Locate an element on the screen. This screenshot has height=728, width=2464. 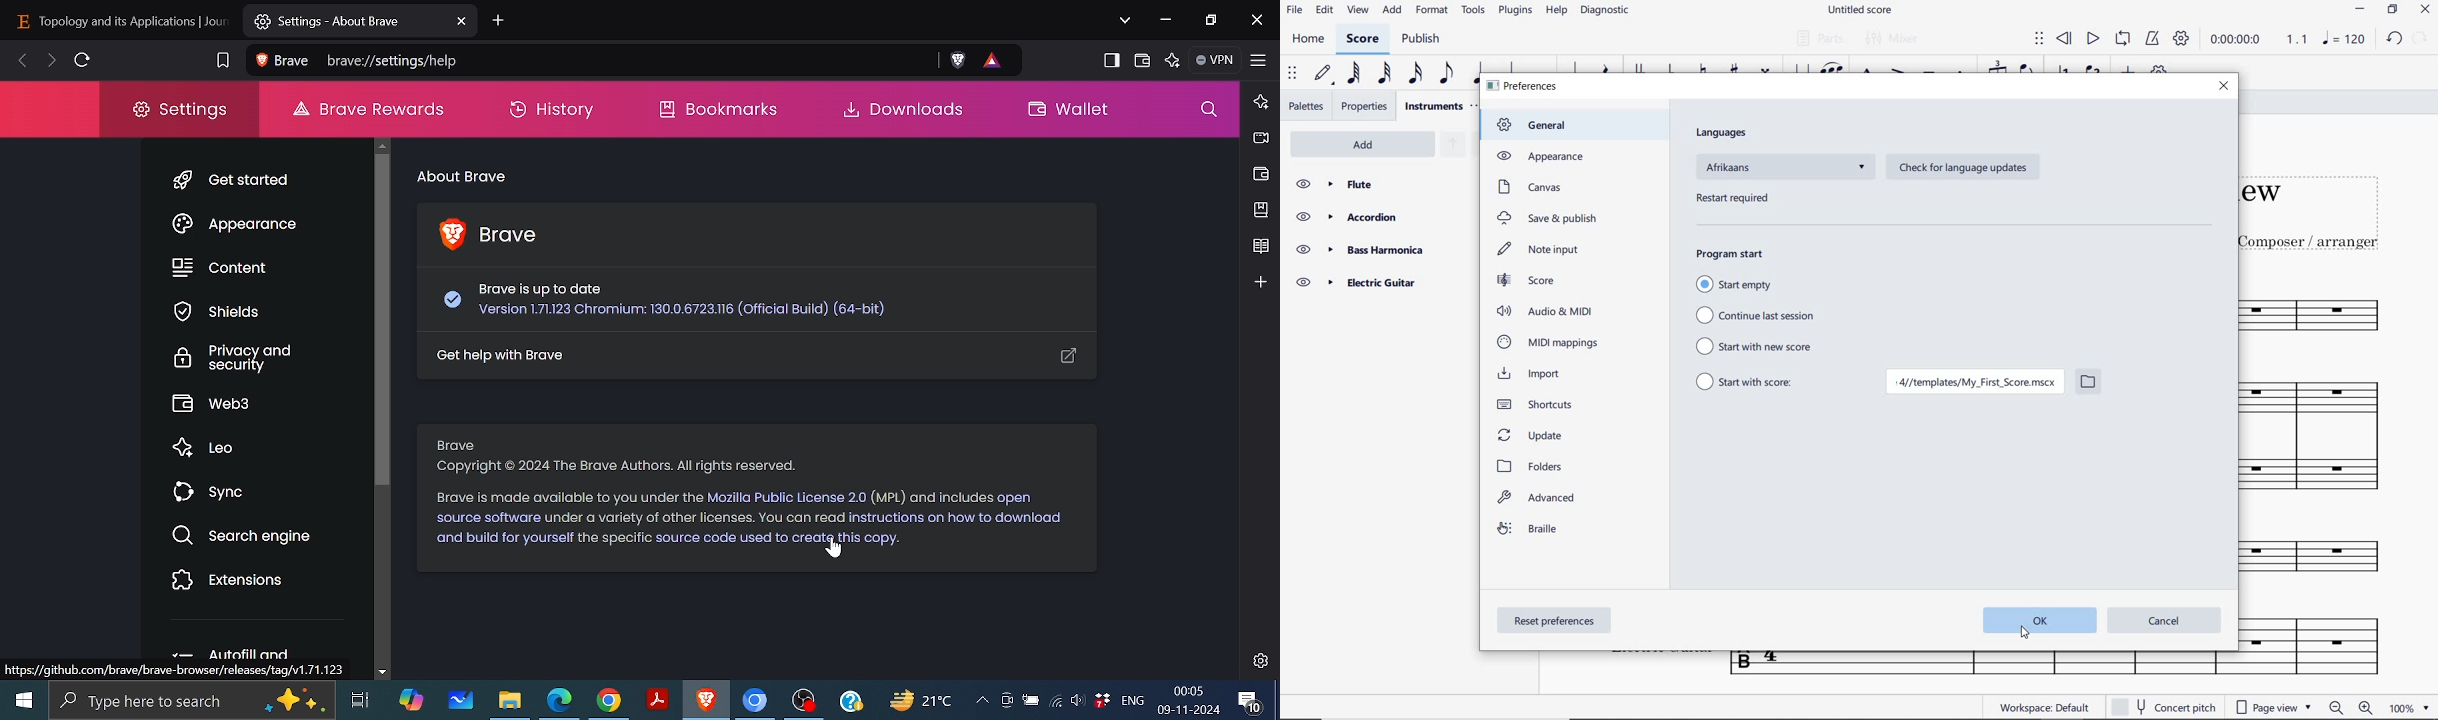
Sync is located at coordinates (213, 492).